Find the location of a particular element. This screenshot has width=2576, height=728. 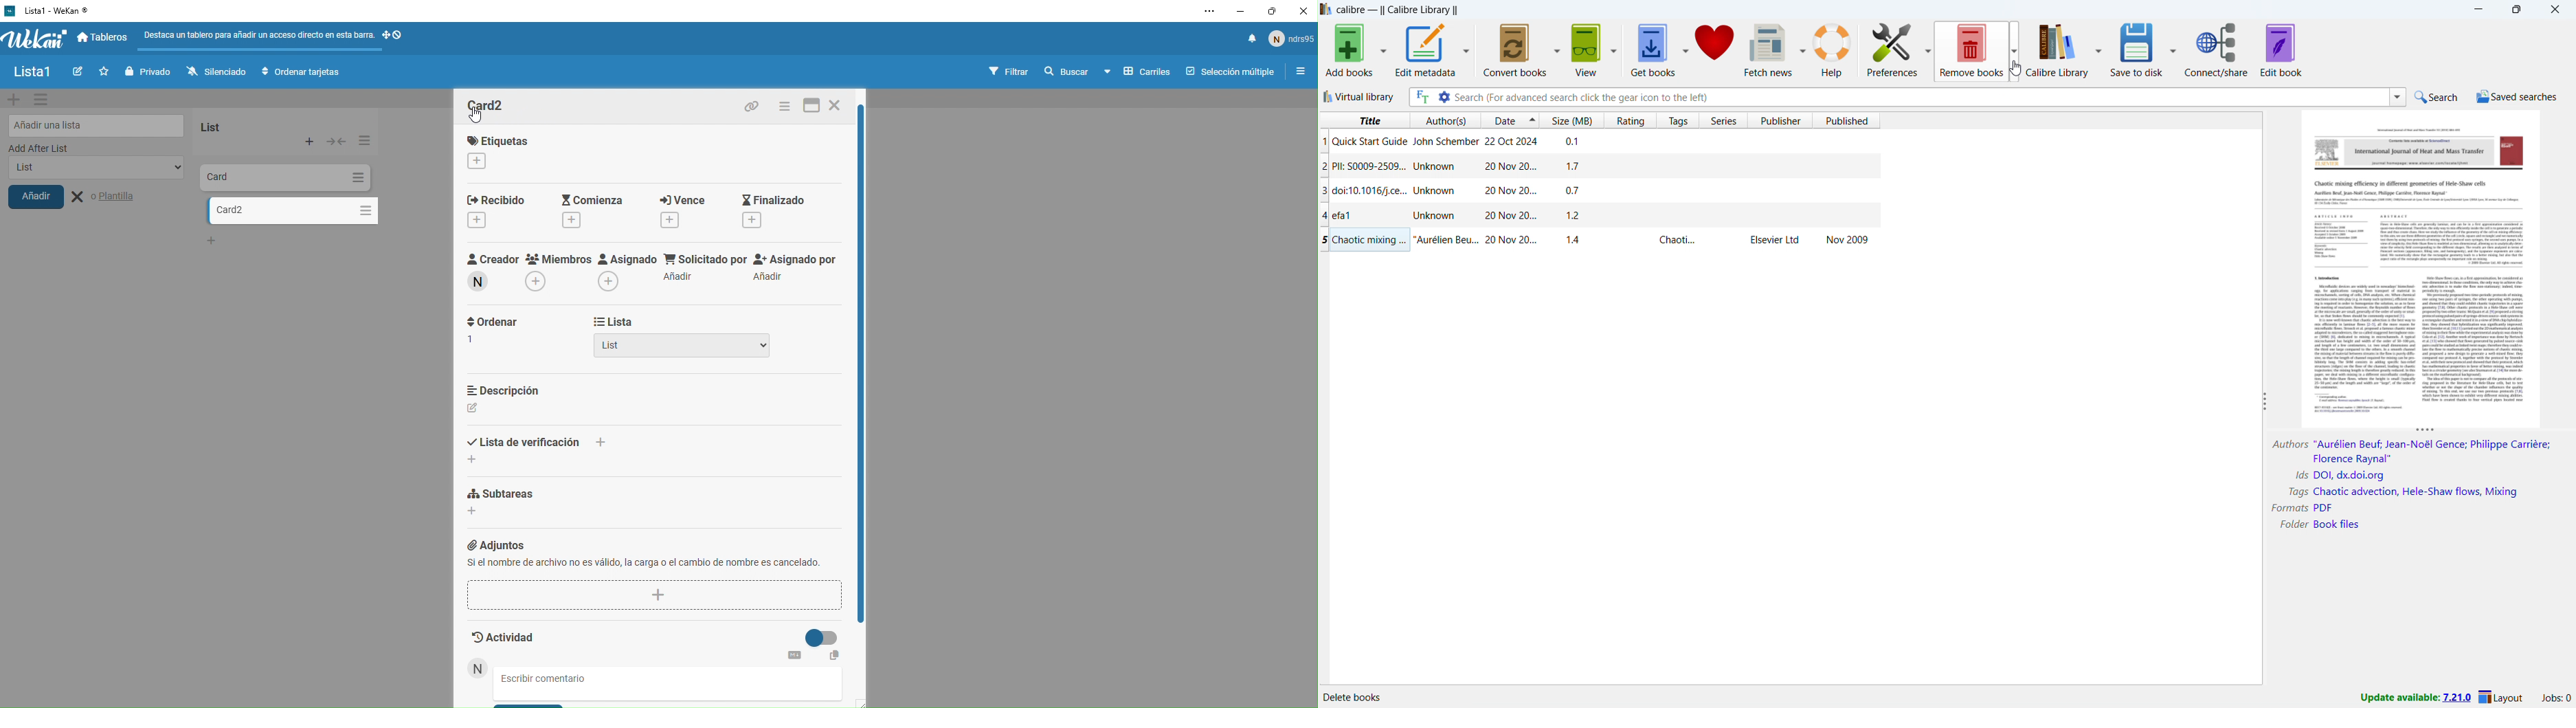

add new  is located at coordinates (14, 99).